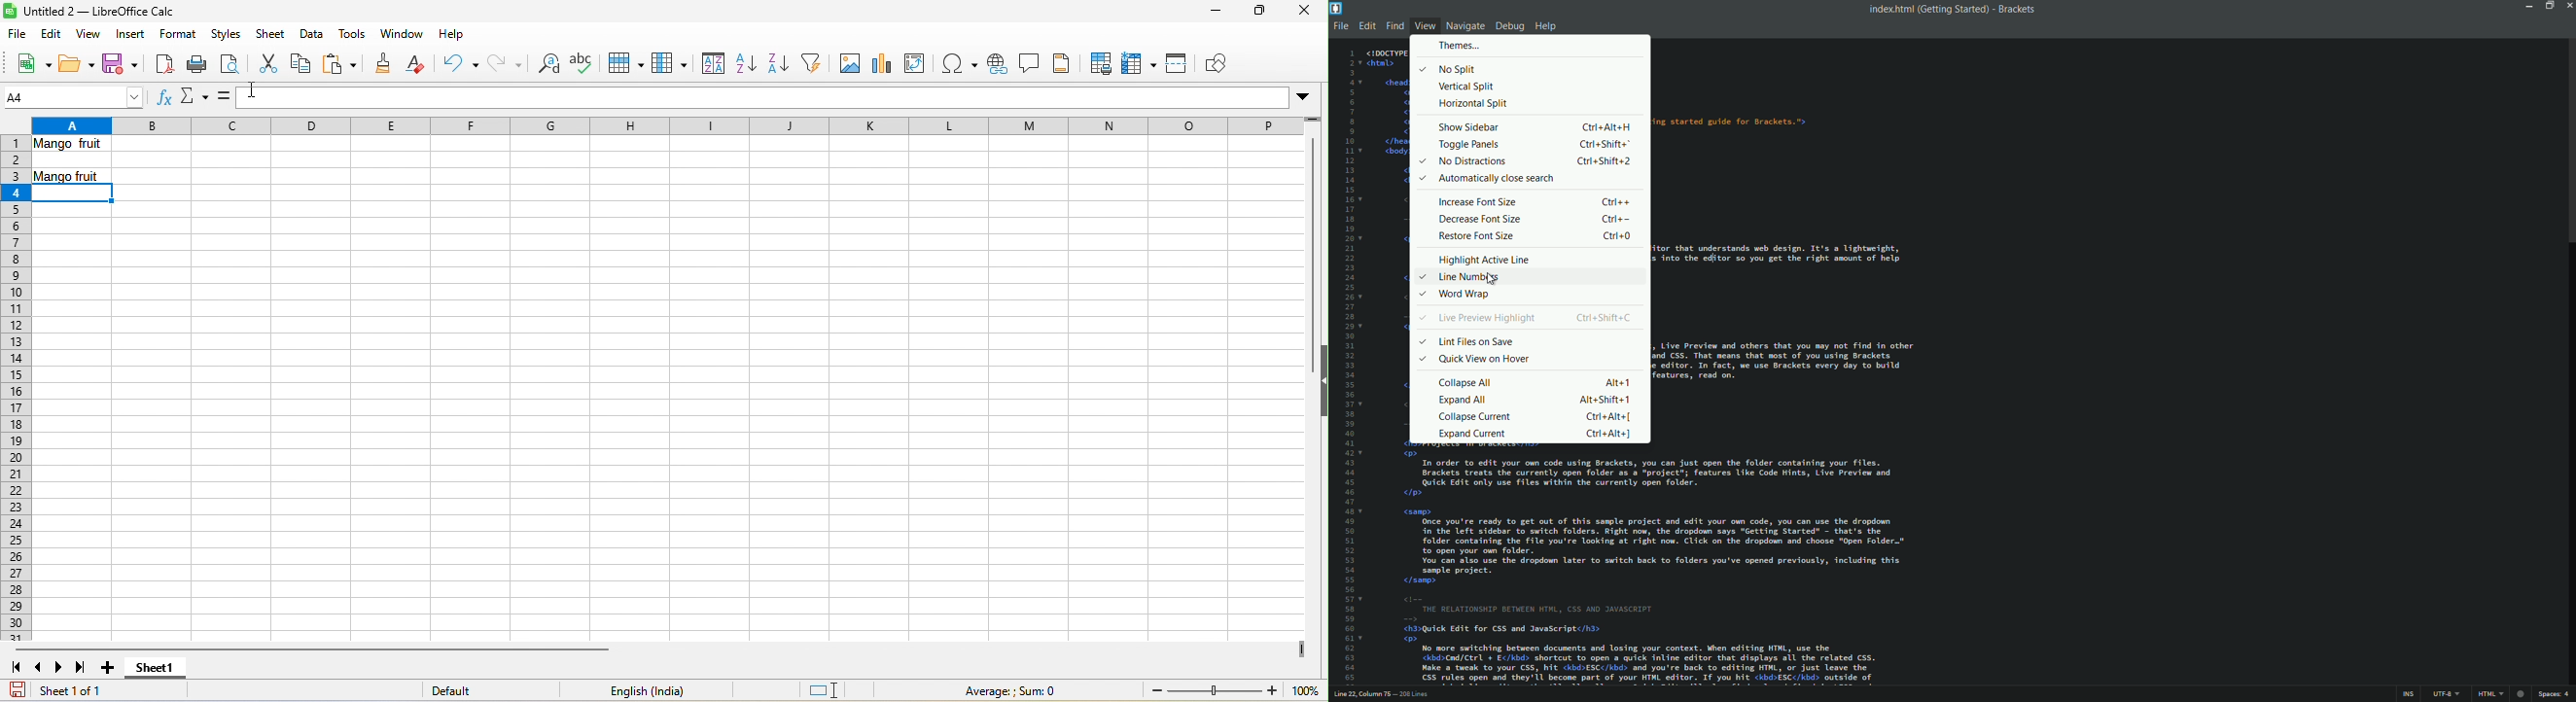 Image resolution: width=2576 pixels, height=728 pixels. I want to click on comment, so click(1032, 65).